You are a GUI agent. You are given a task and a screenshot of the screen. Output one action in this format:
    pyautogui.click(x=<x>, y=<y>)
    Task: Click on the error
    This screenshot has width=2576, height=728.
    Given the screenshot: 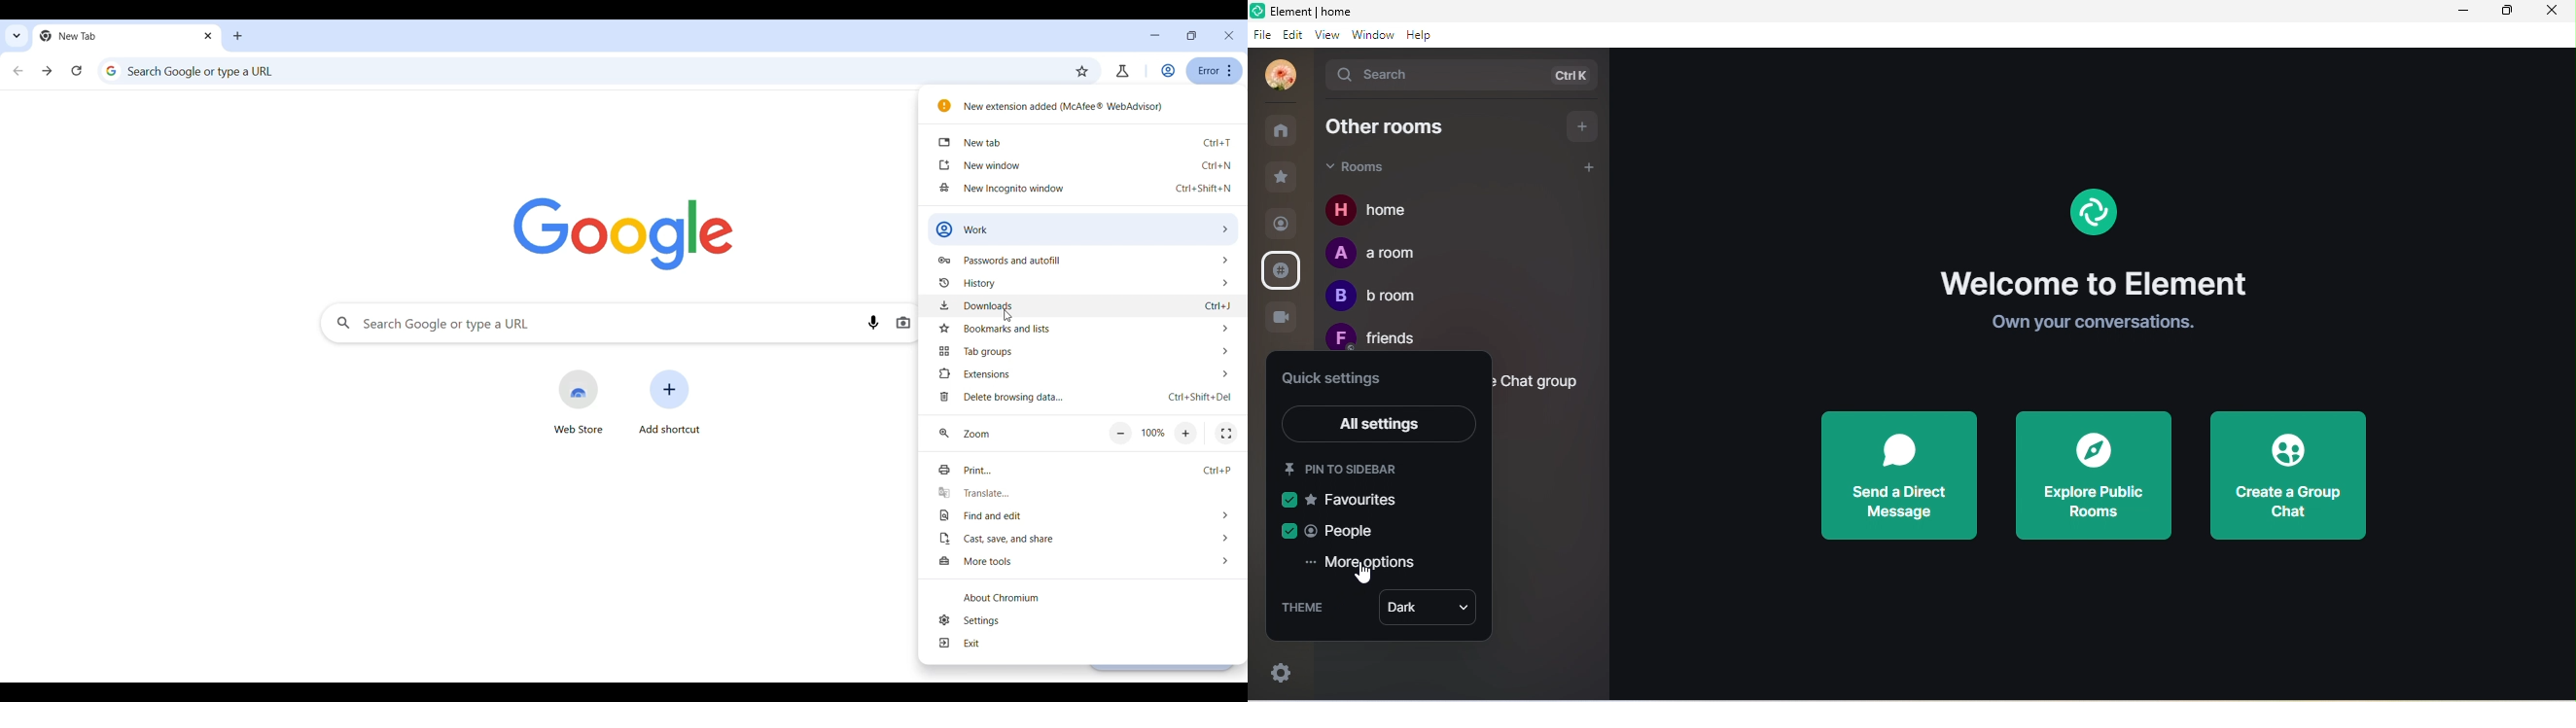 What is the action you would take?
    pyautogui.click(x=1215, y=70)
    